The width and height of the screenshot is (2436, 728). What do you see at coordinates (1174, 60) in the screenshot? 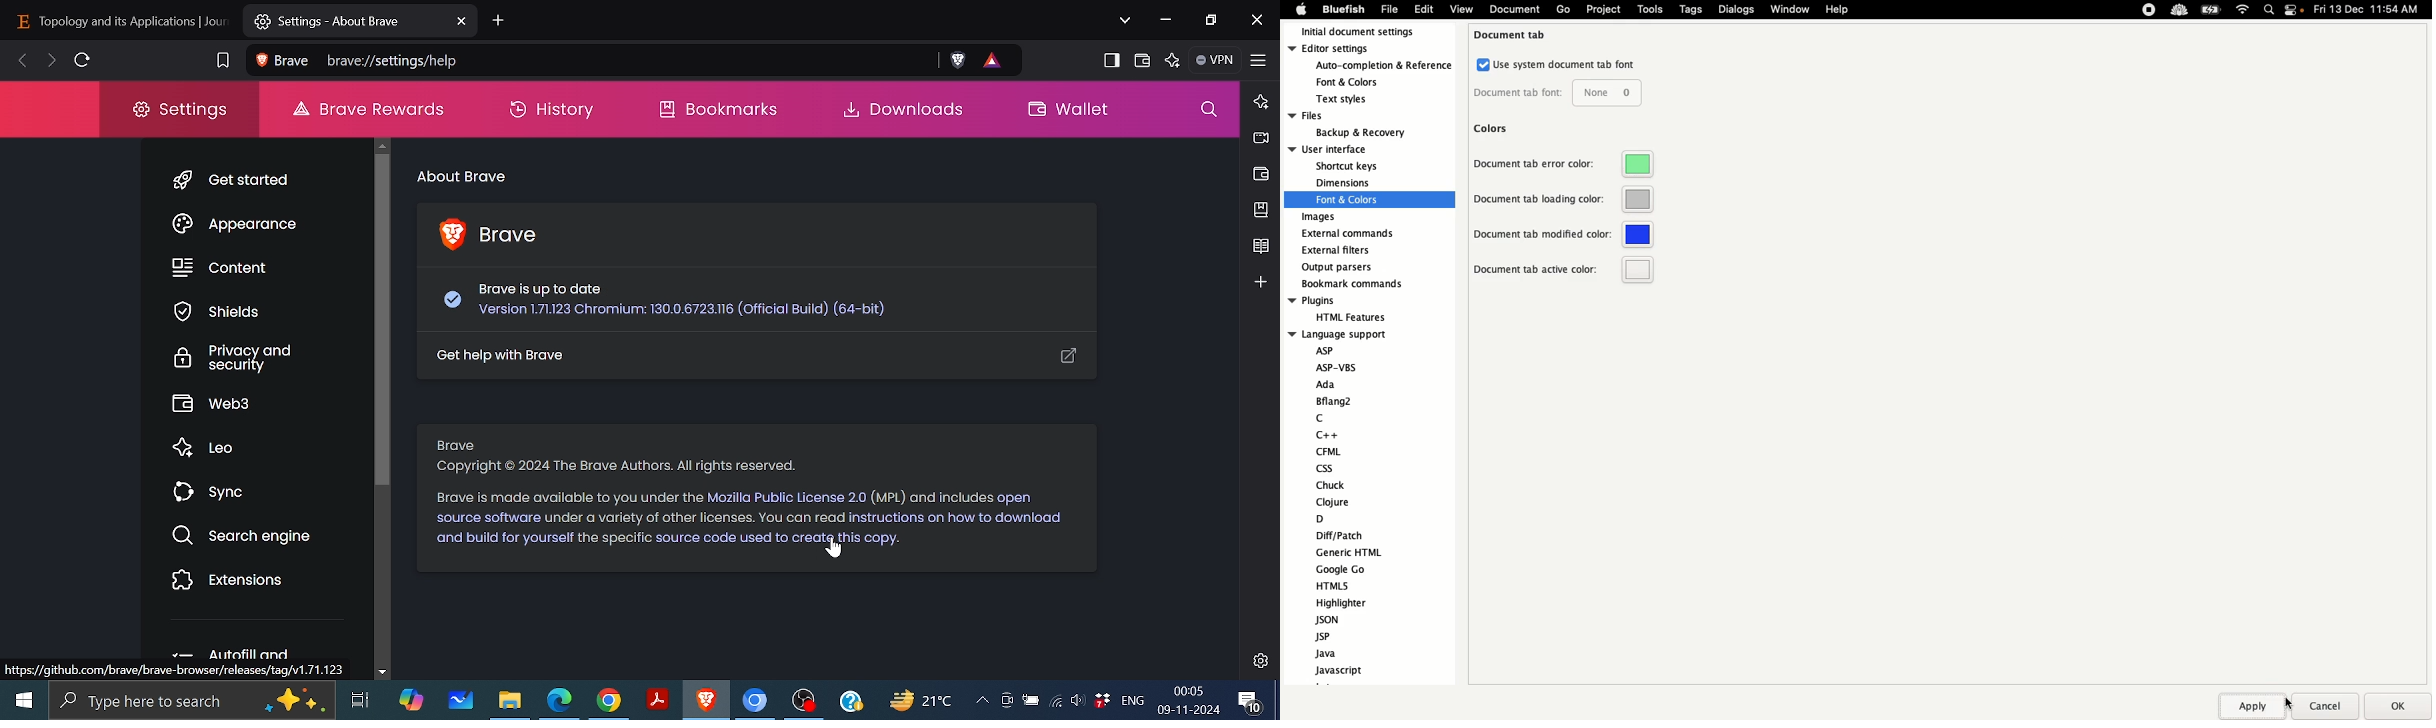
I see `Leo AI` at bounding box center [1174, 60].